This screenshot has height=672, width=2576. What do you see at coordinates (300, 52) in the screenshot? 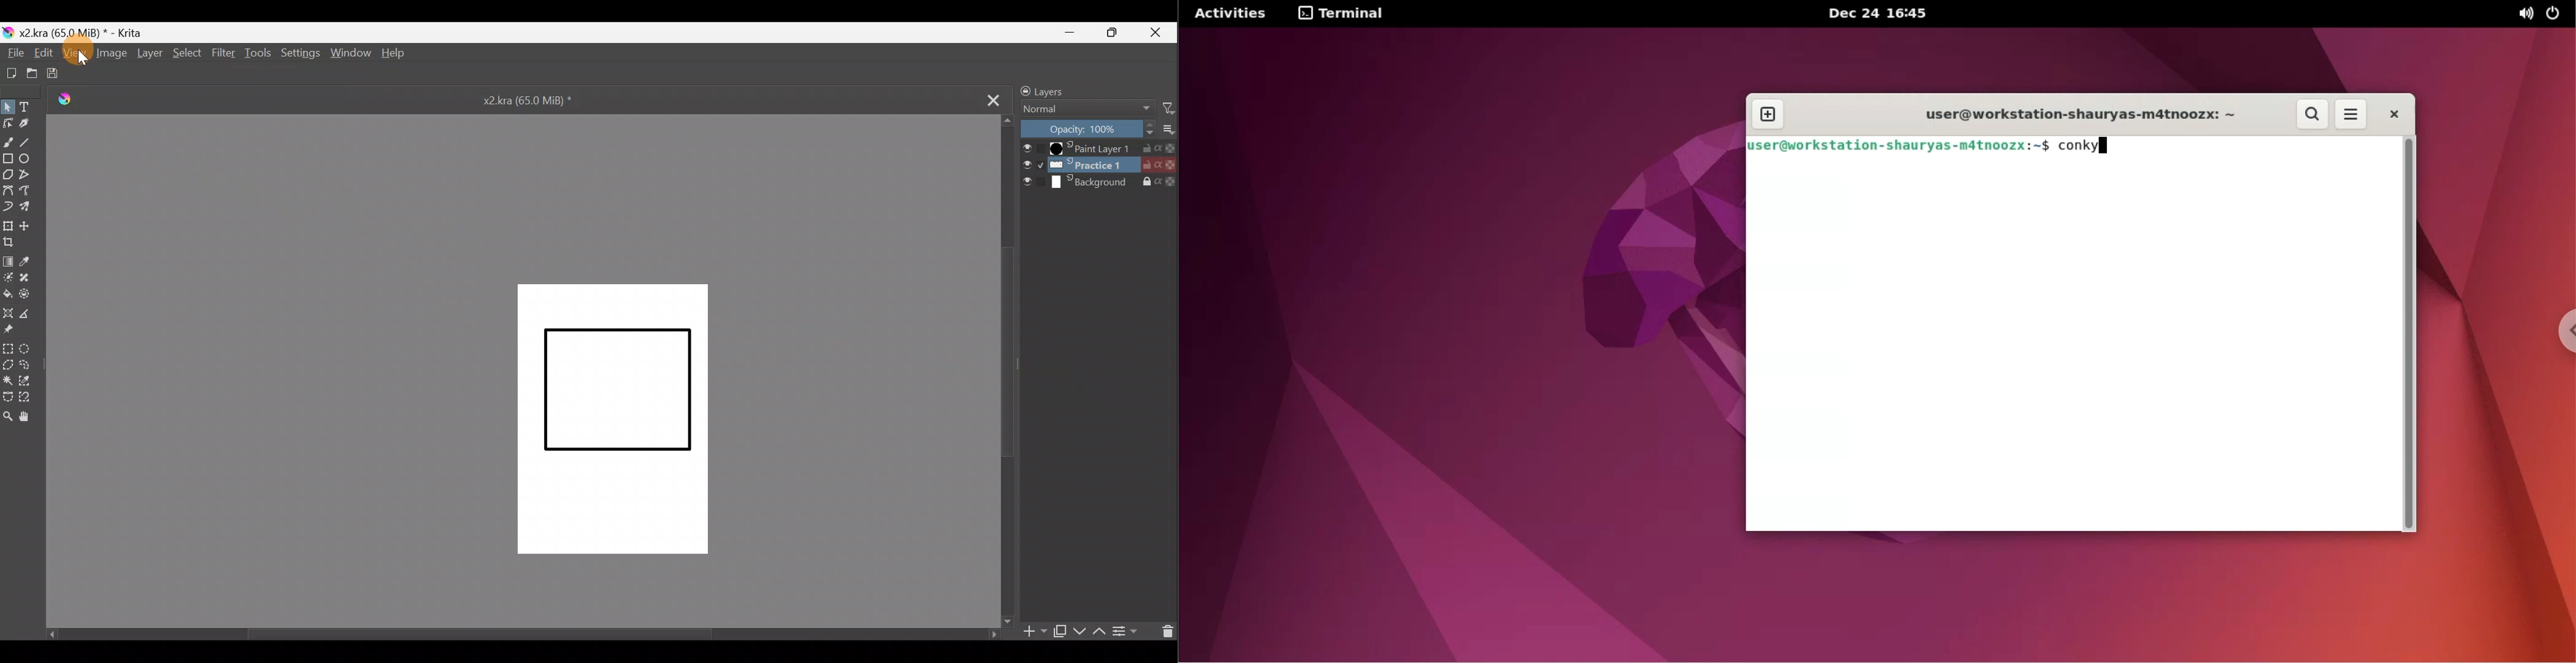
I see `Settings` at bounding box center [300, 52].